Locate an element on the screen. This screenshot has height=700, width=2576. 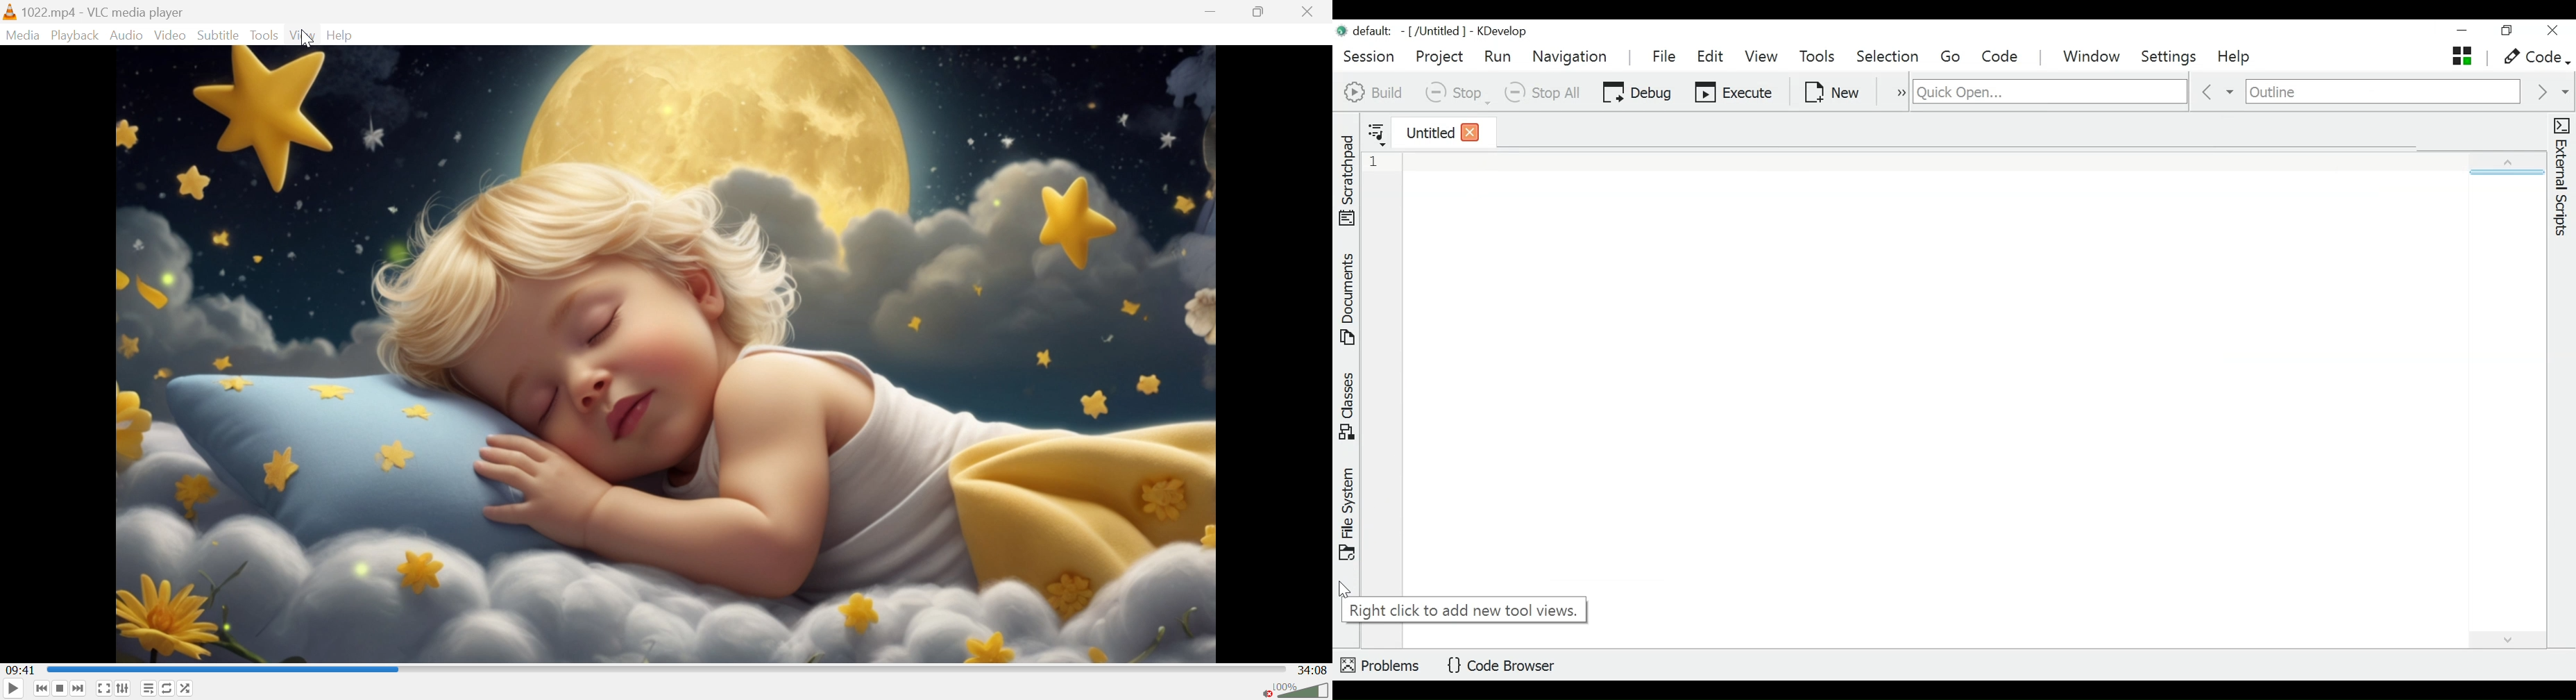
Volume is located at coordinates (1305, 691).